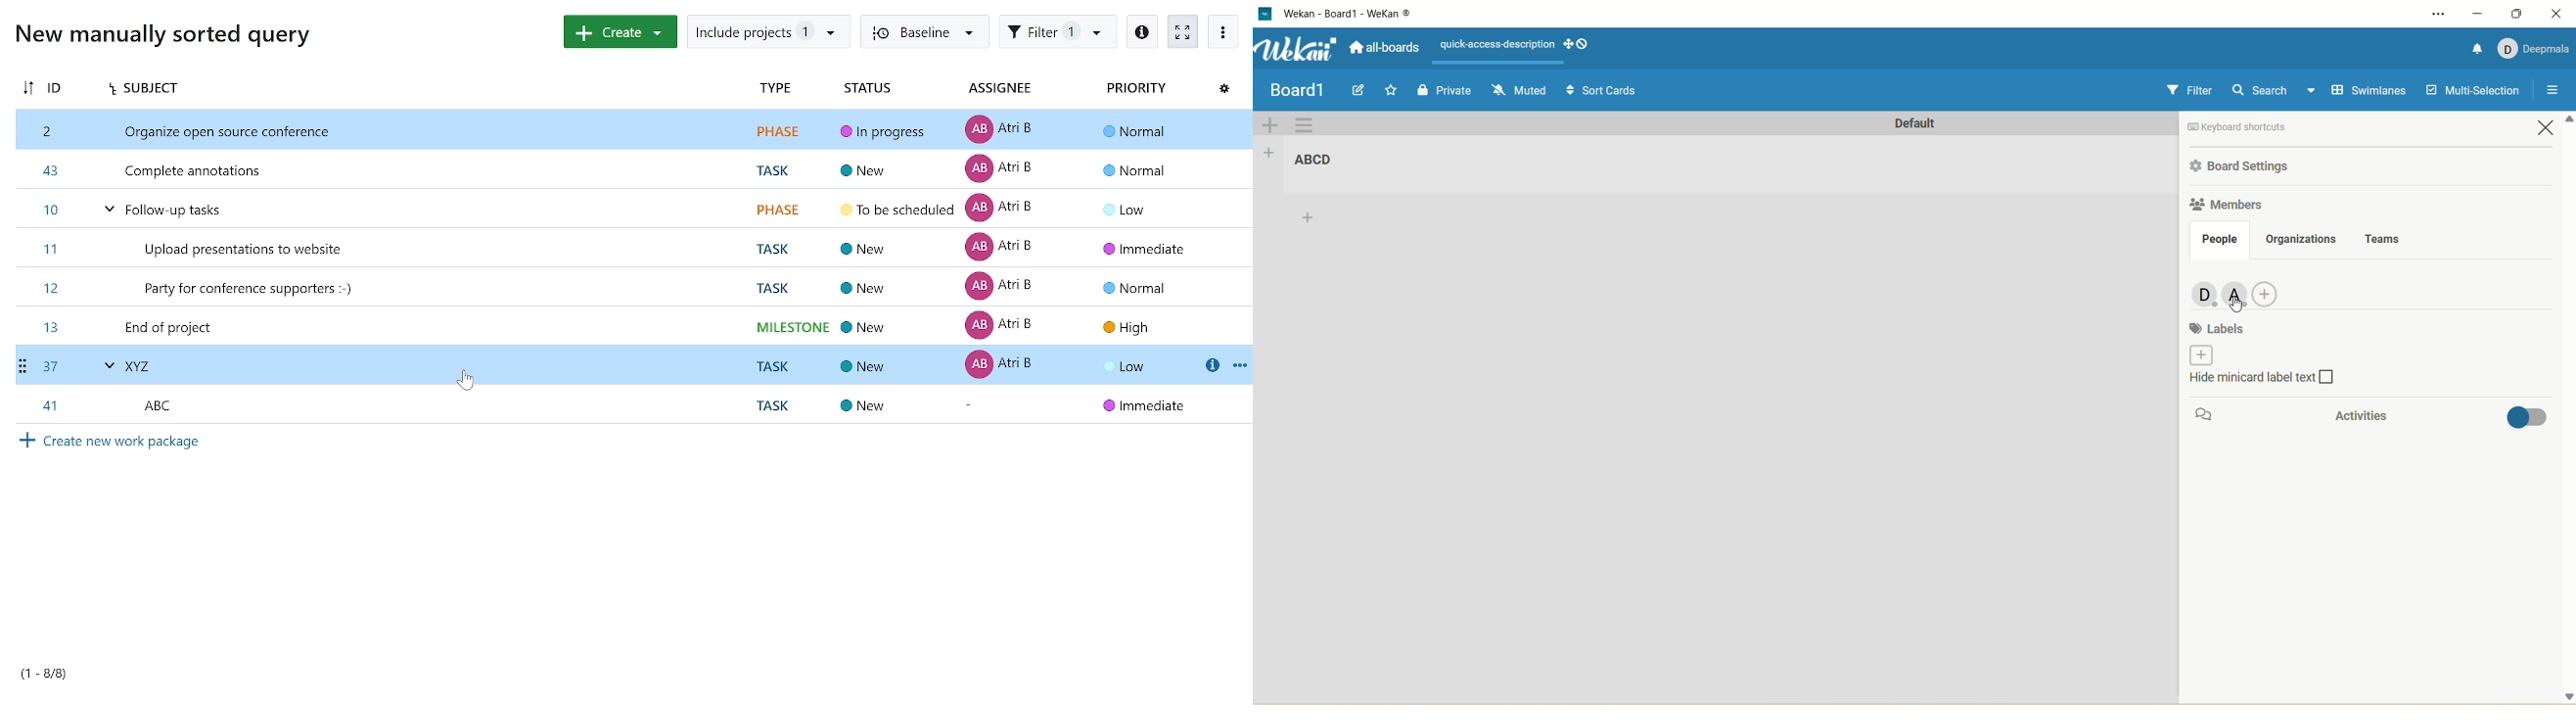 Image resolution: width=2576 pixels, height=728 pixels. Describe the element at coordinates (1393, 90) in the screenshot. I see `Start` at that location.